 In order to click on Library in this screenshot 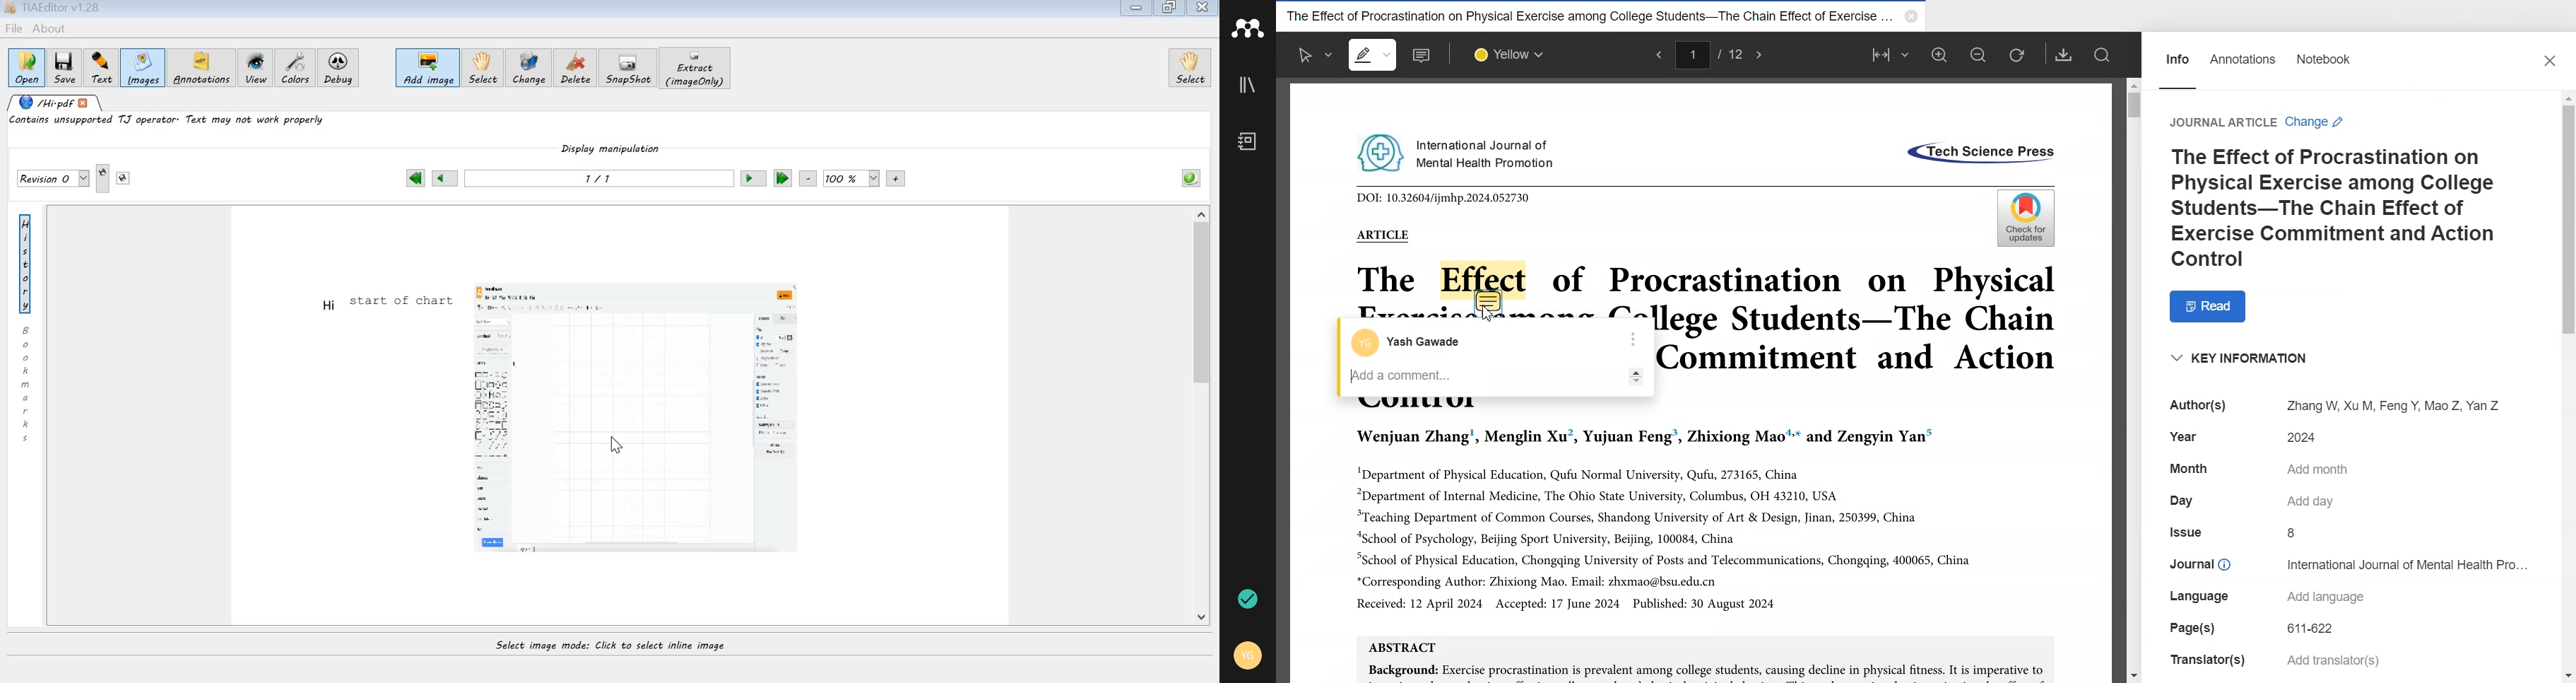, I will do `click(1248, 85)`.